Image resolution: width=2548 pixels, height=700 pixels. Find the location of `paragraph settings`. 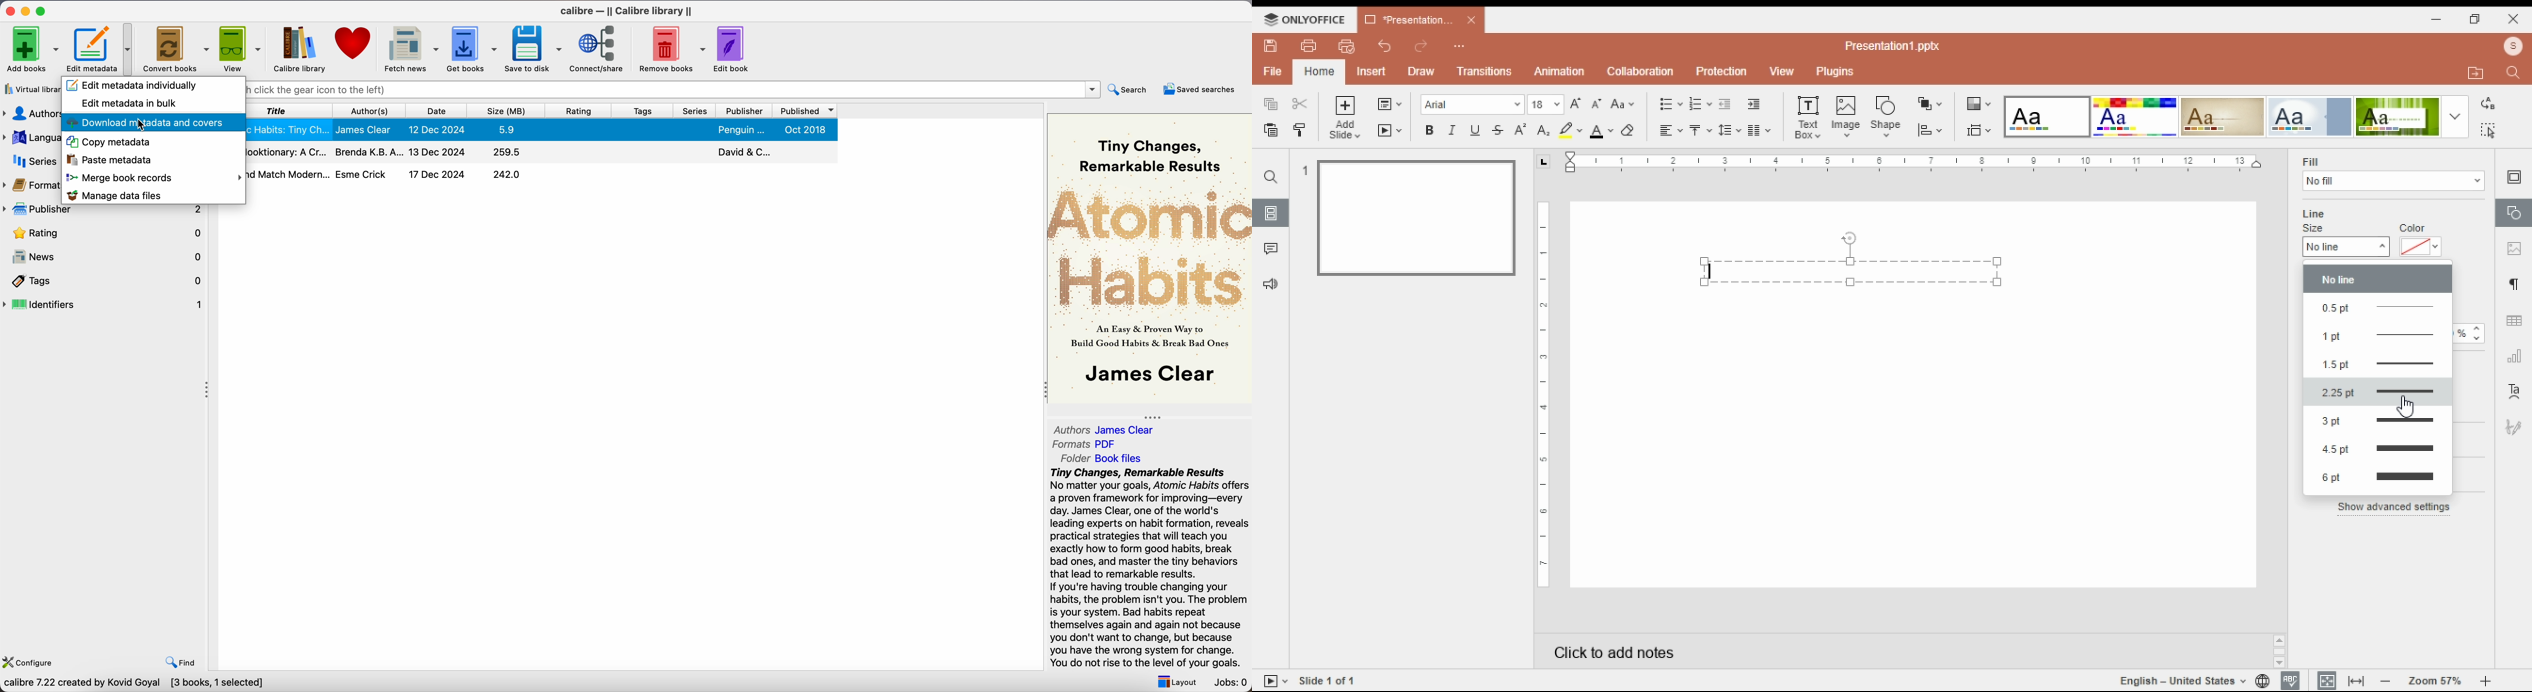

paragraph settings is located at coordinates (2513, 285).